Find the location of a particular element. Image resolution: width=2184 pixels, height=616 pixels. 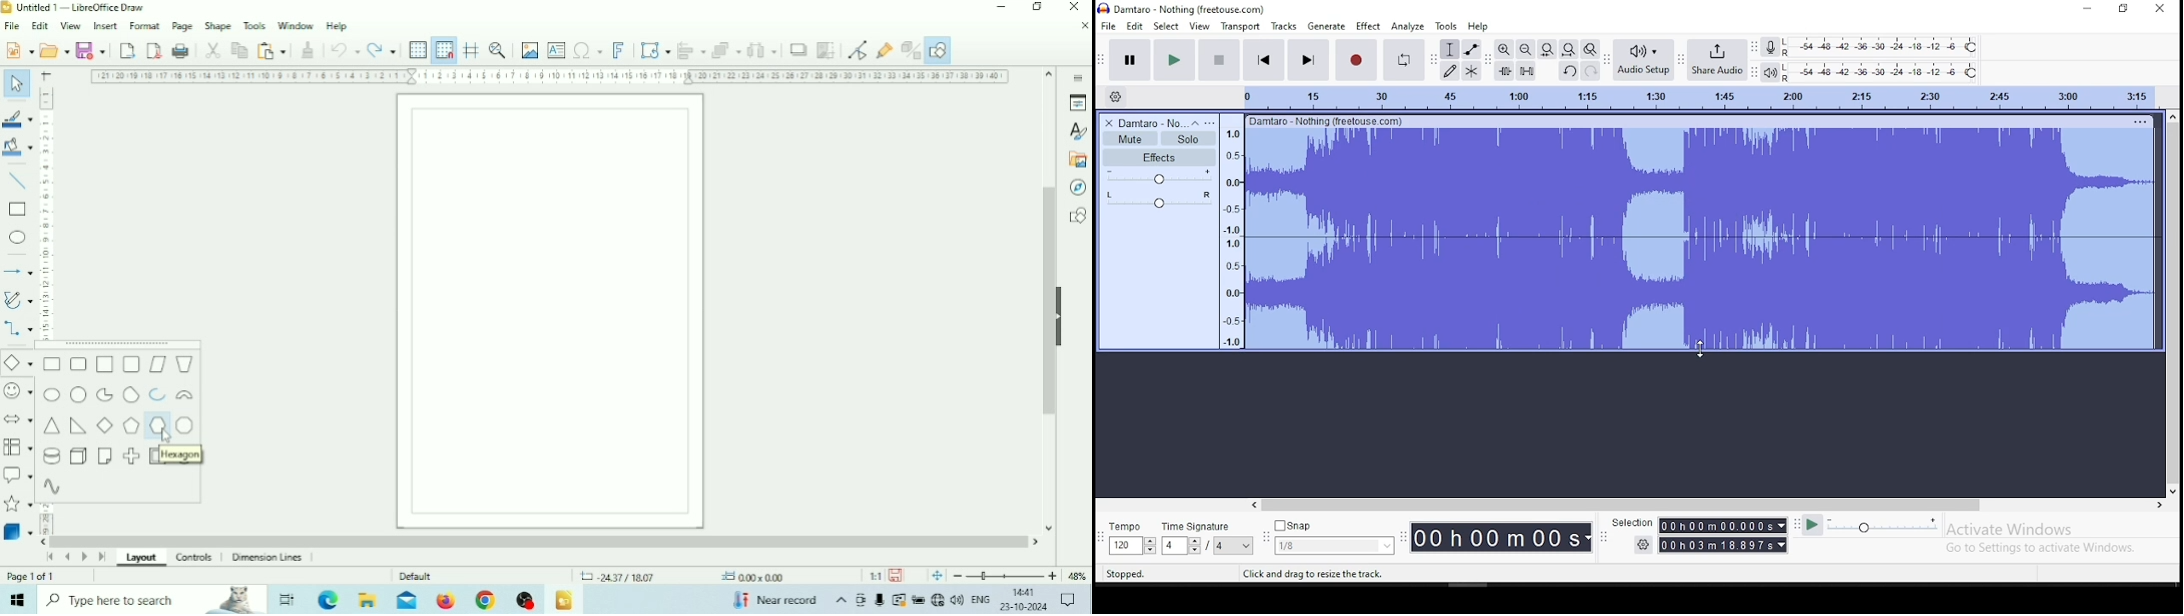

Speakers is located at coordinates (958, 598).